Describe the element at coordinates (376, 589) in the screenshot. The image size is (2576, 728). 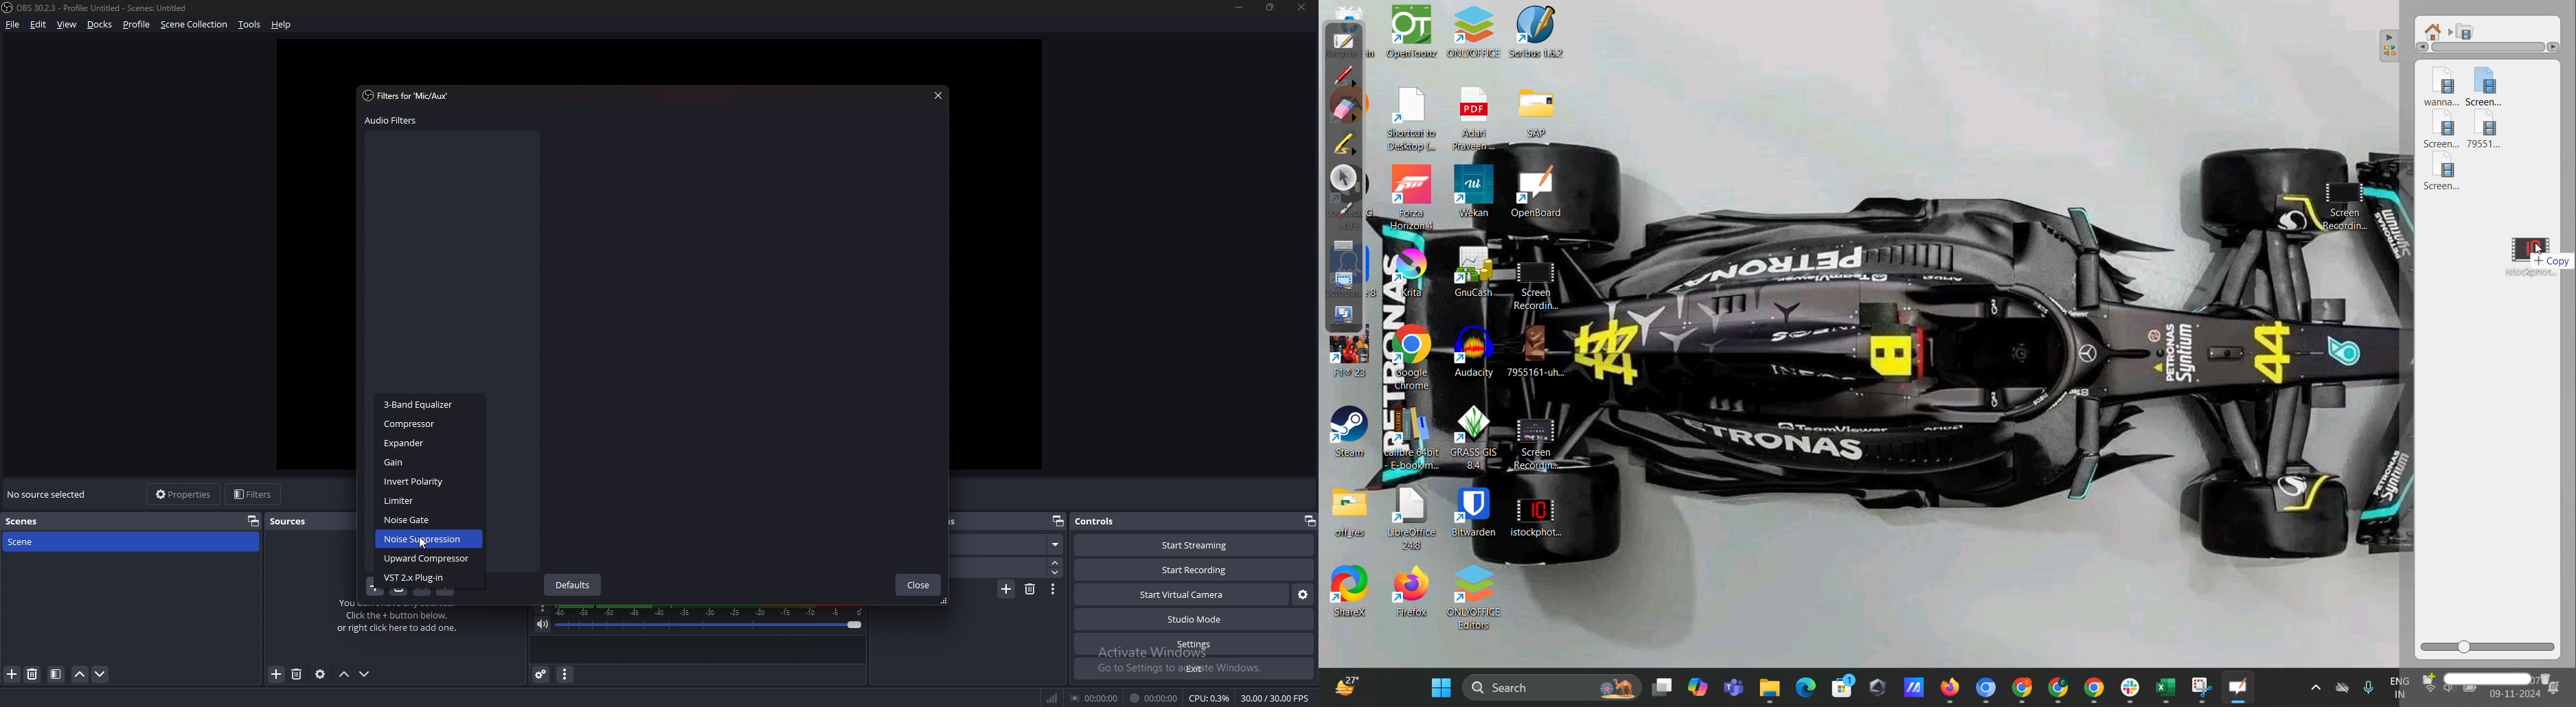
I see `add filter` at that location.